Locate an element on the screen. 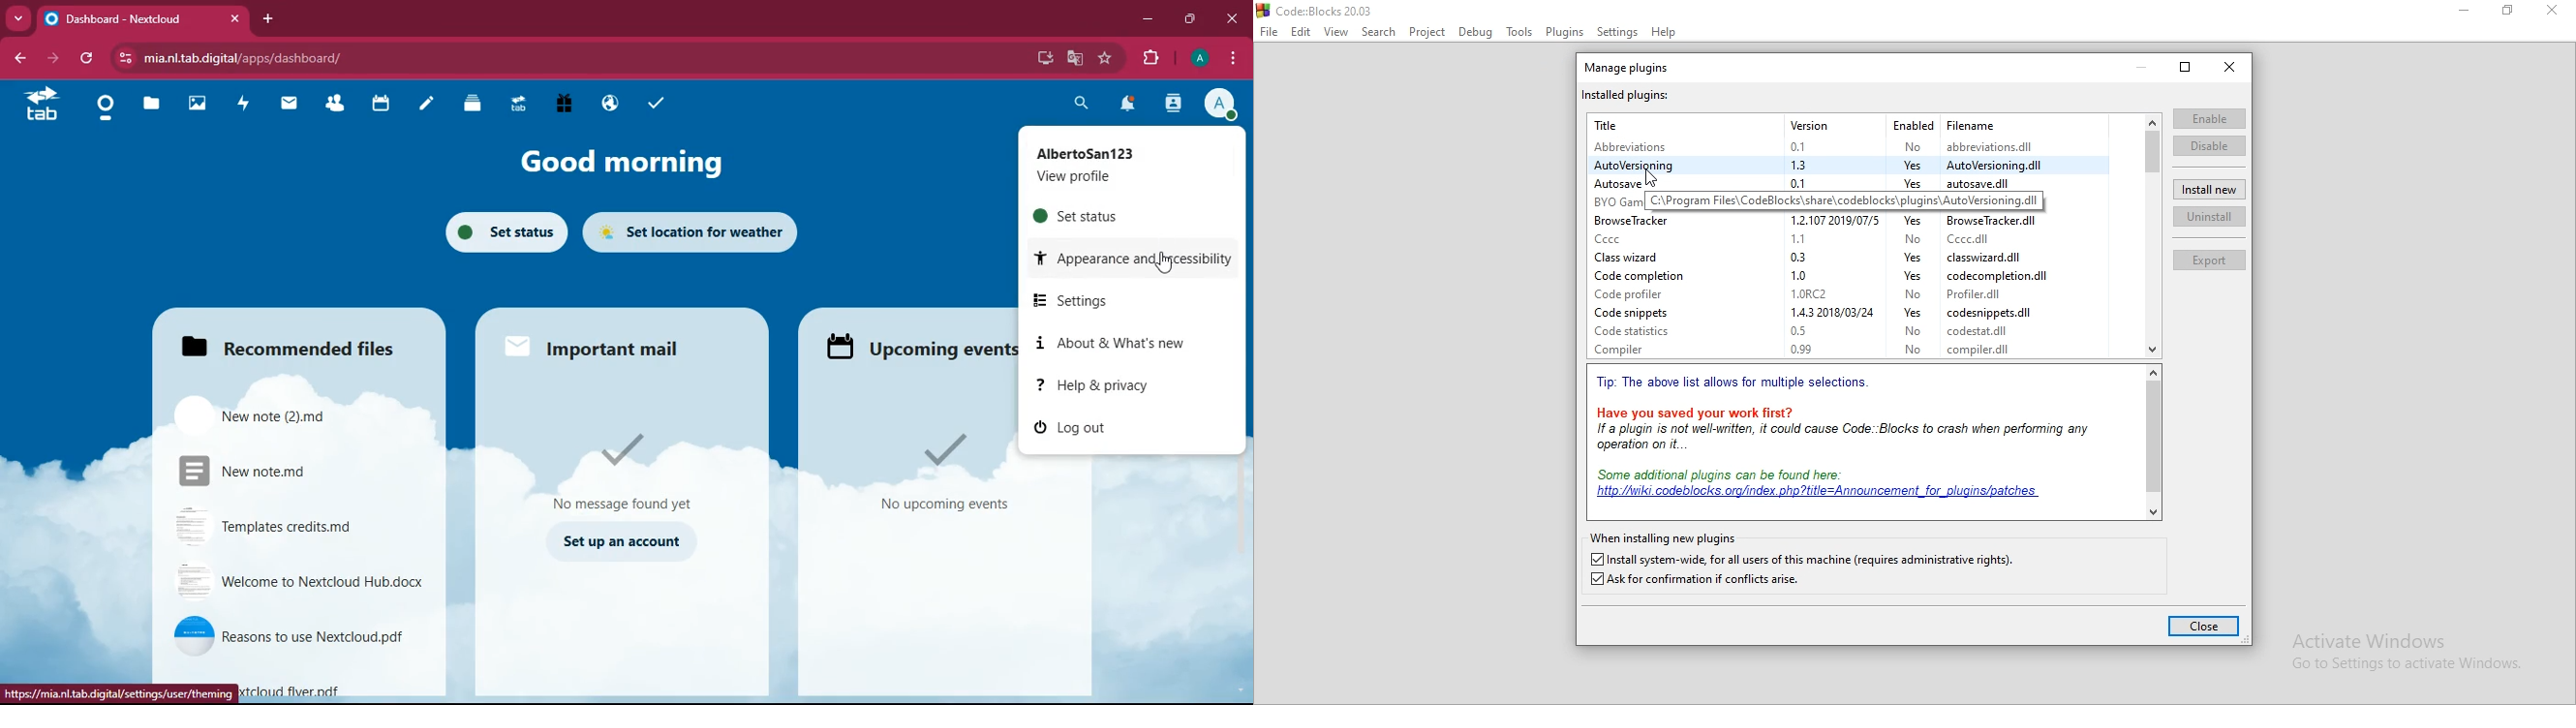 The width and height of the screenshot is (2576, 728). notes is located at coordinates (426, 105).